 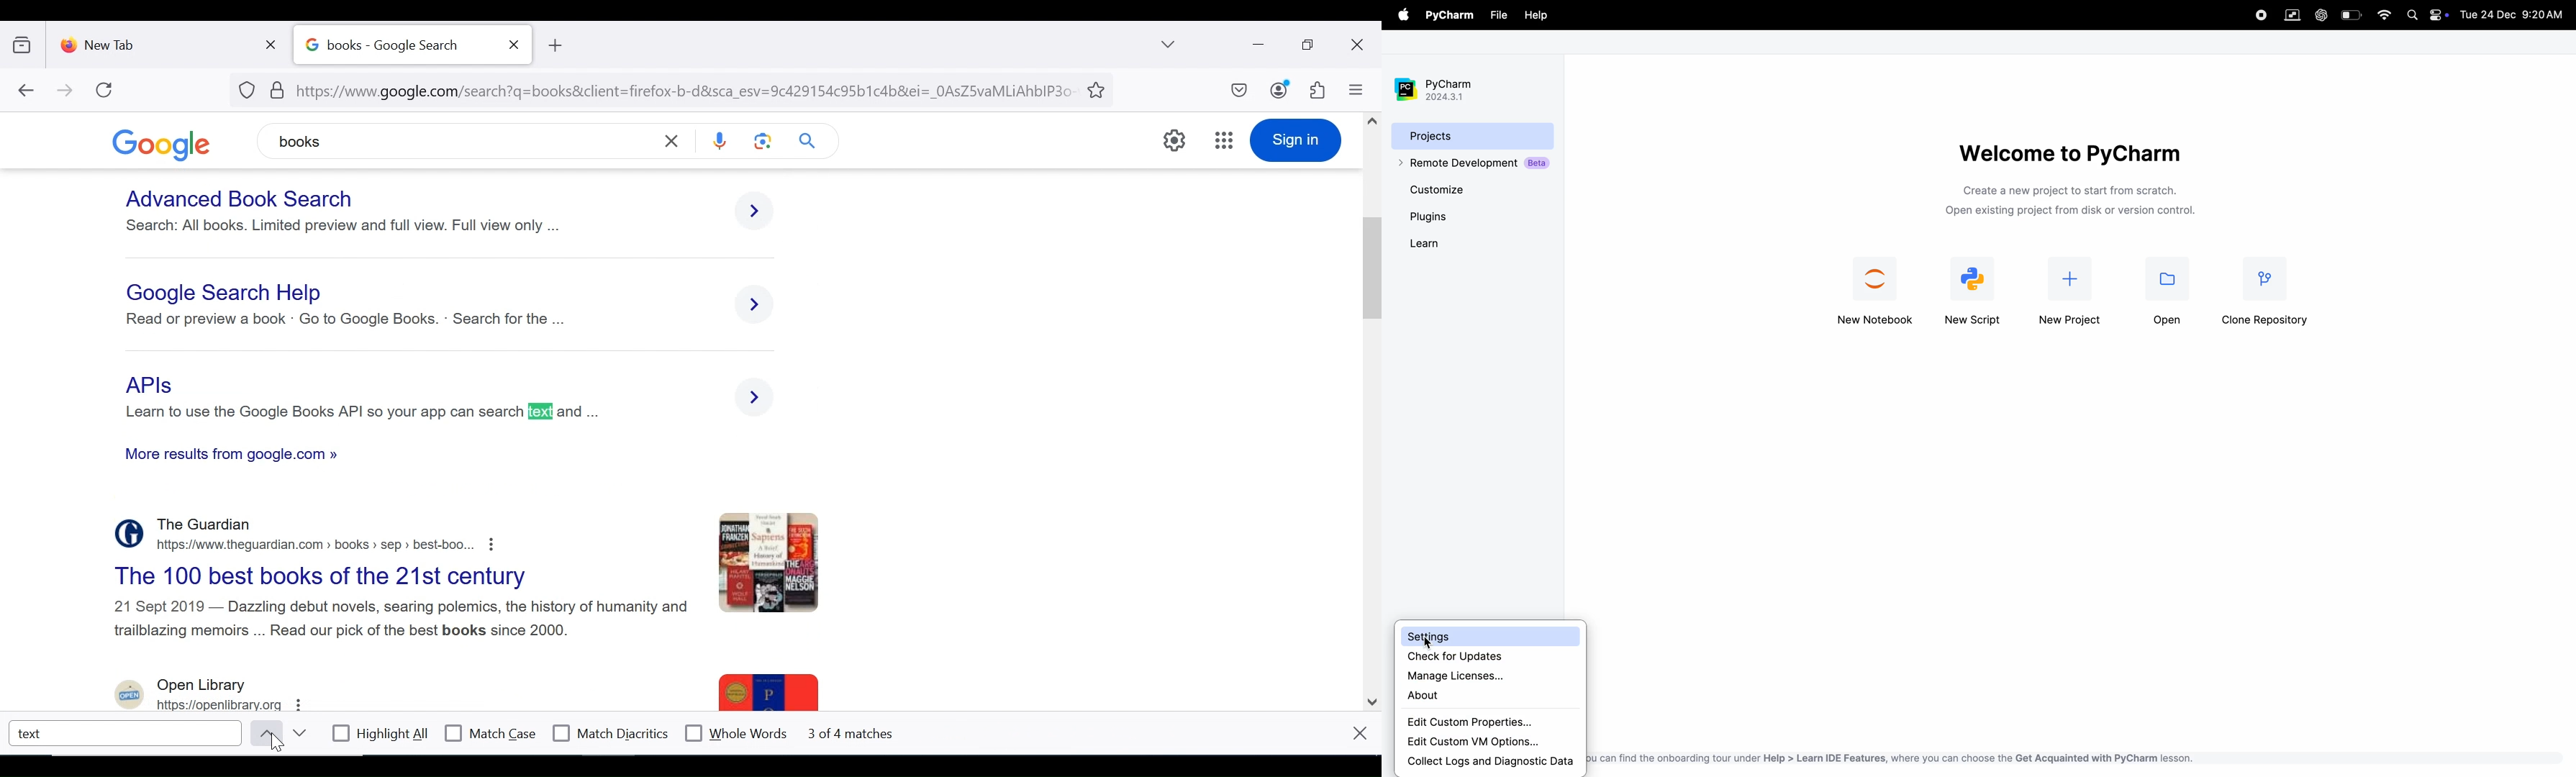 What do you see at coordinates (360, 413) in the screenshot?
I see `learn to use google books api so your app can search text a nd ...` at bounding box center [360, 413].